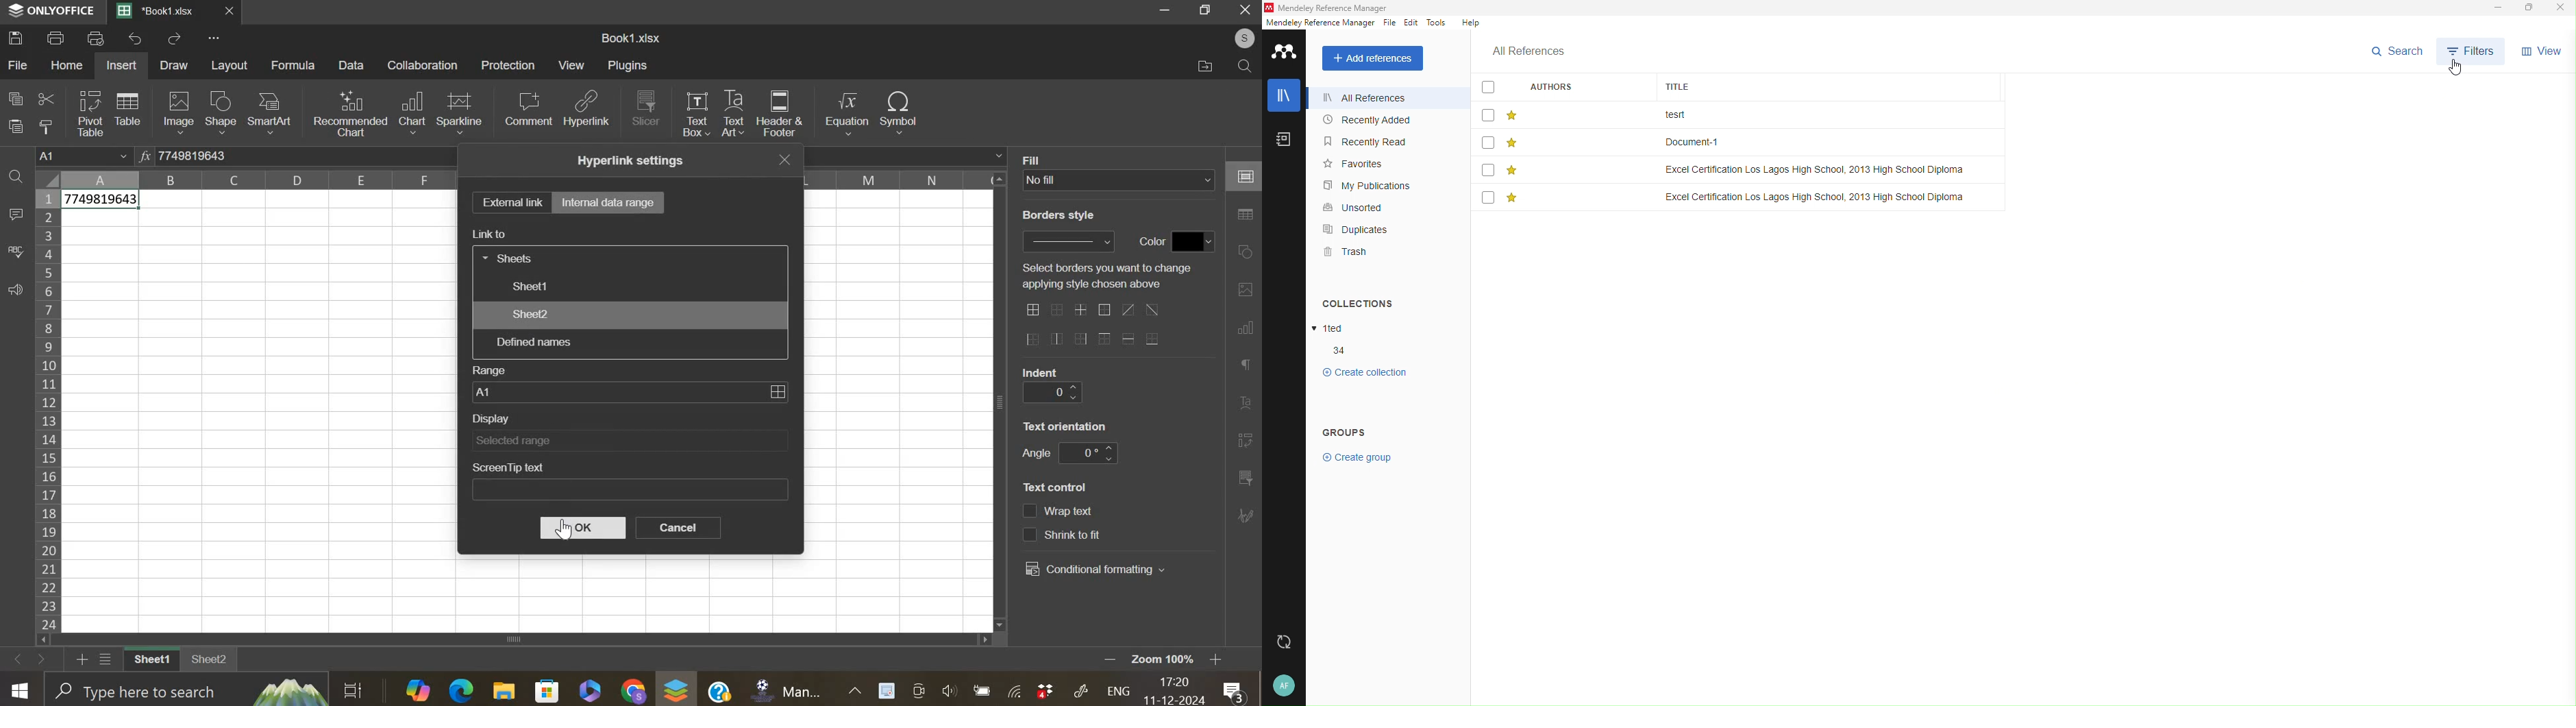 Image resolution: width=2576 pixels, height=728 pixels. Describe the element at coordinates (1347, 431) in the screenshot. I see `groups` at that location.